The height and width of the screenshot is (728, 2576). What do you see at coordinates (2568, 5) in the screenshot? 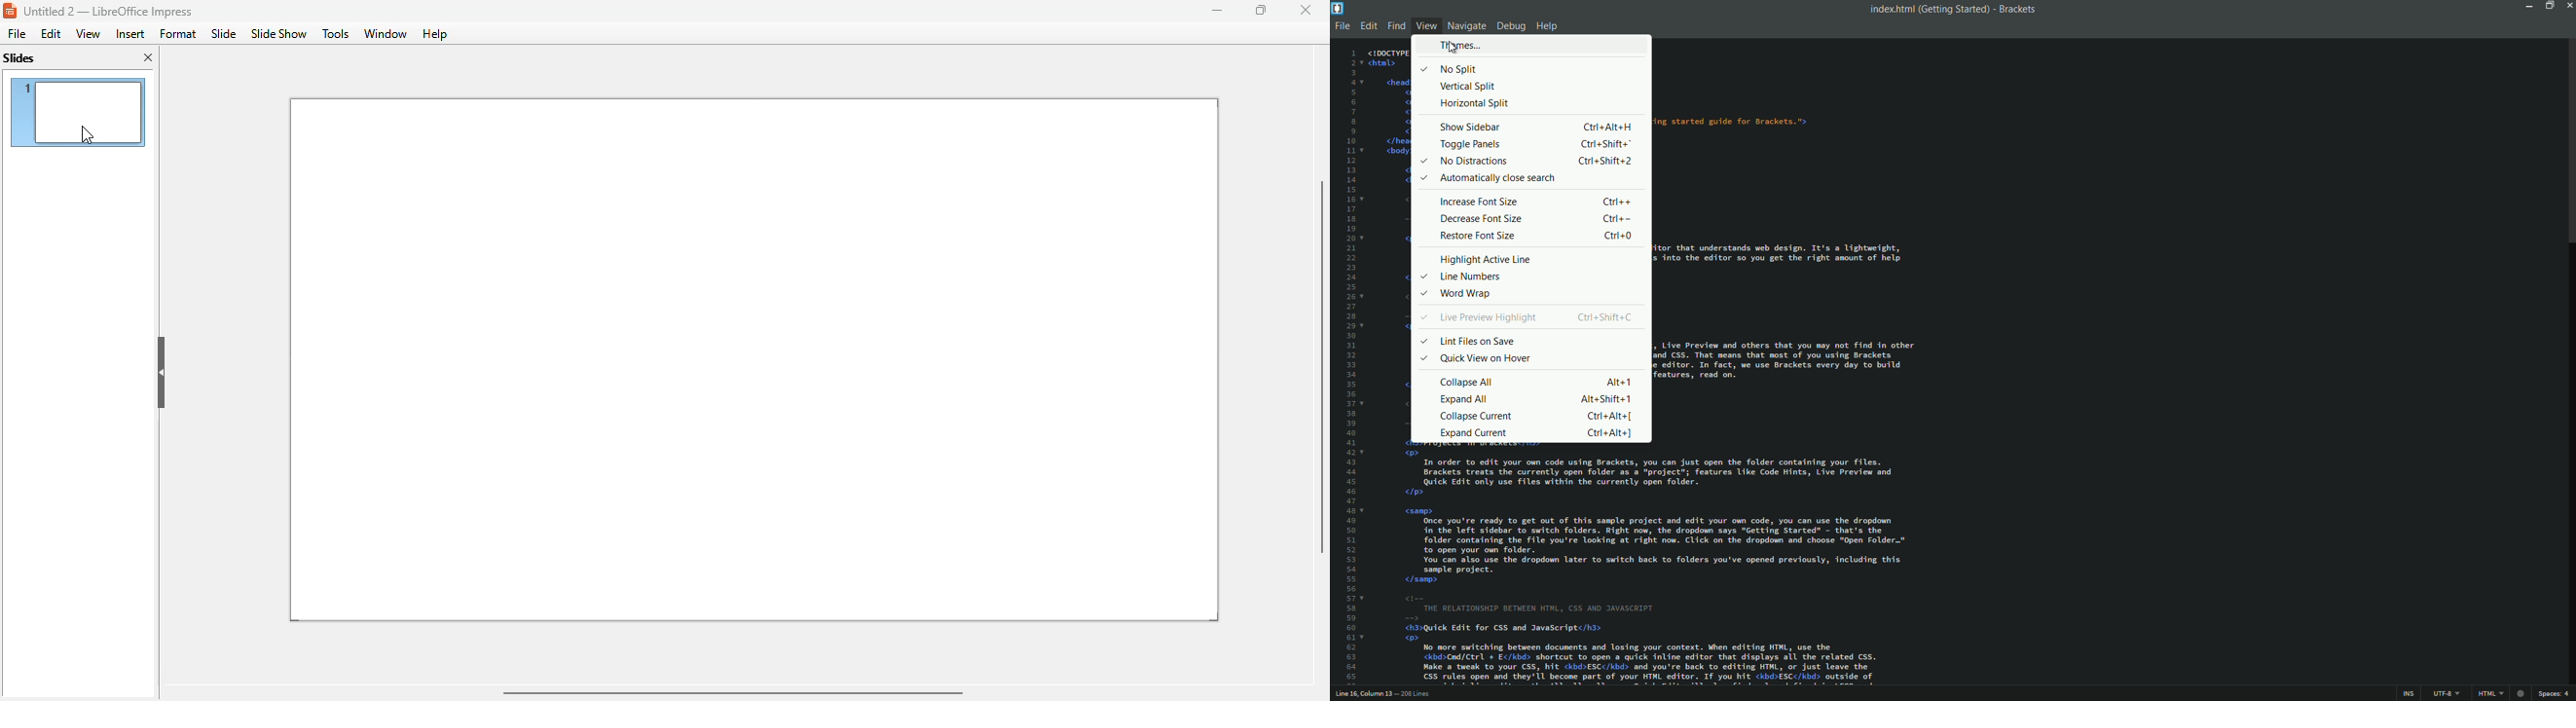
I see `close app` at bounding box center [2568, 5].